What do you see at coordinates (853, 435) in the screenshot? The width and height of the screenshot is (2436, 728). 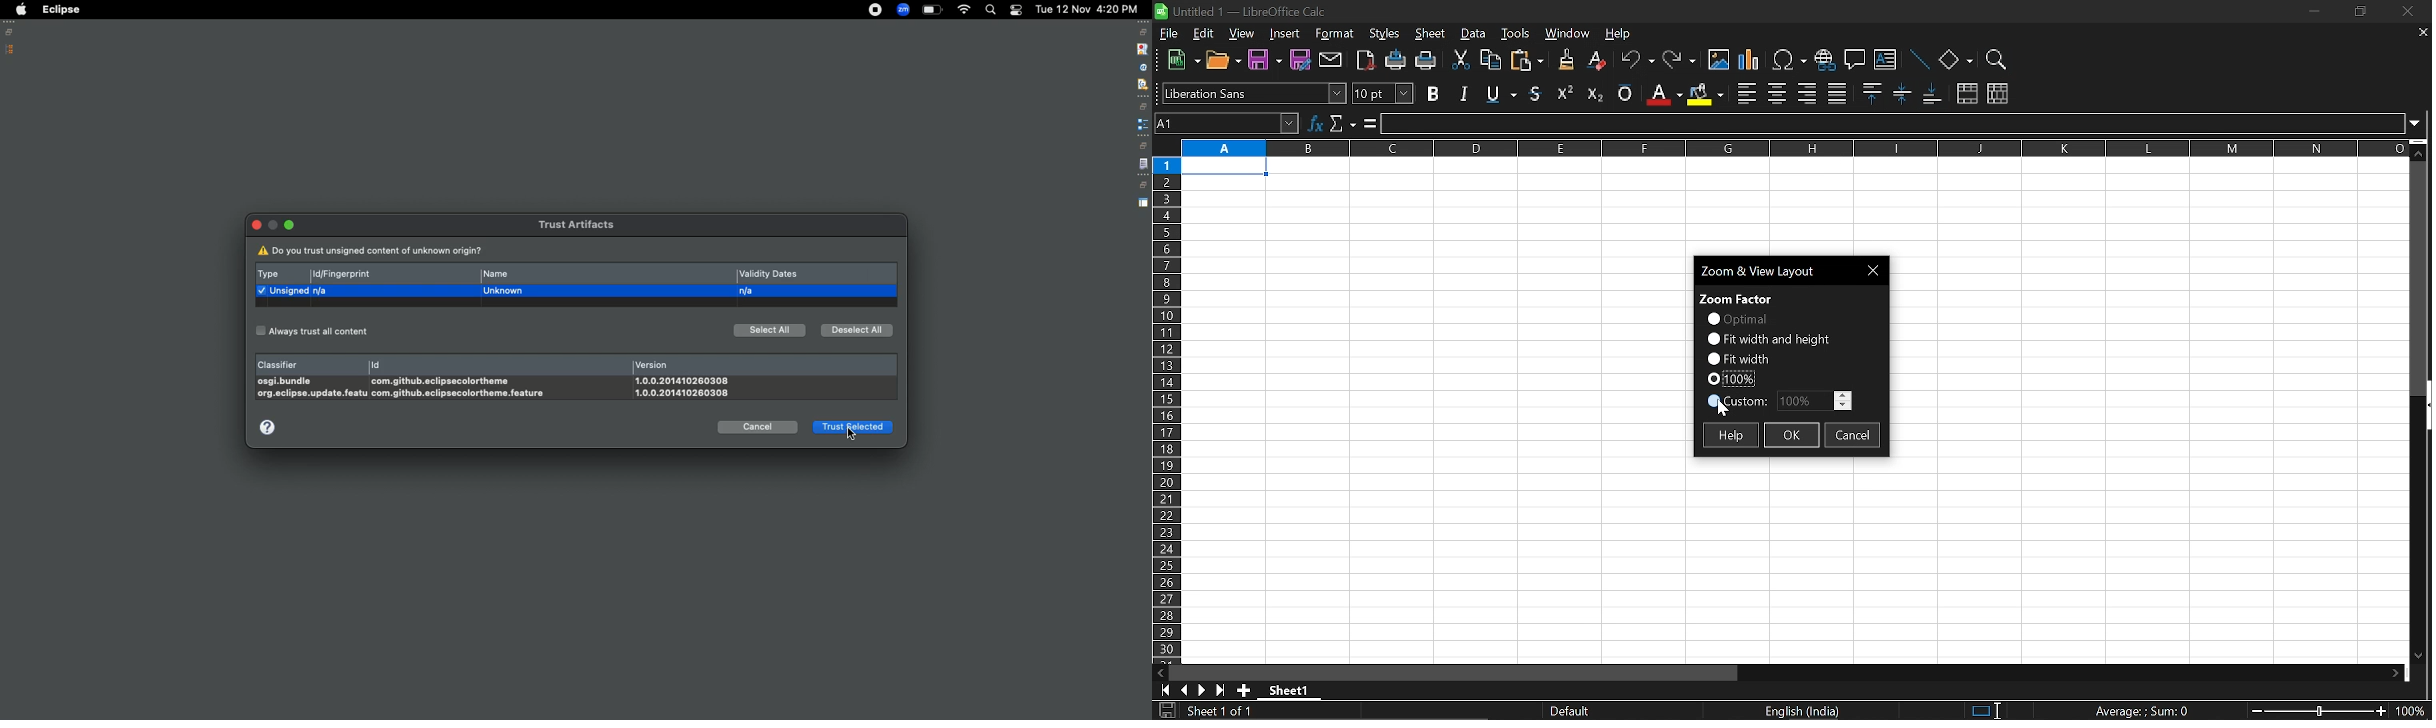 I see `cursor` at bounding box center [853, 435].